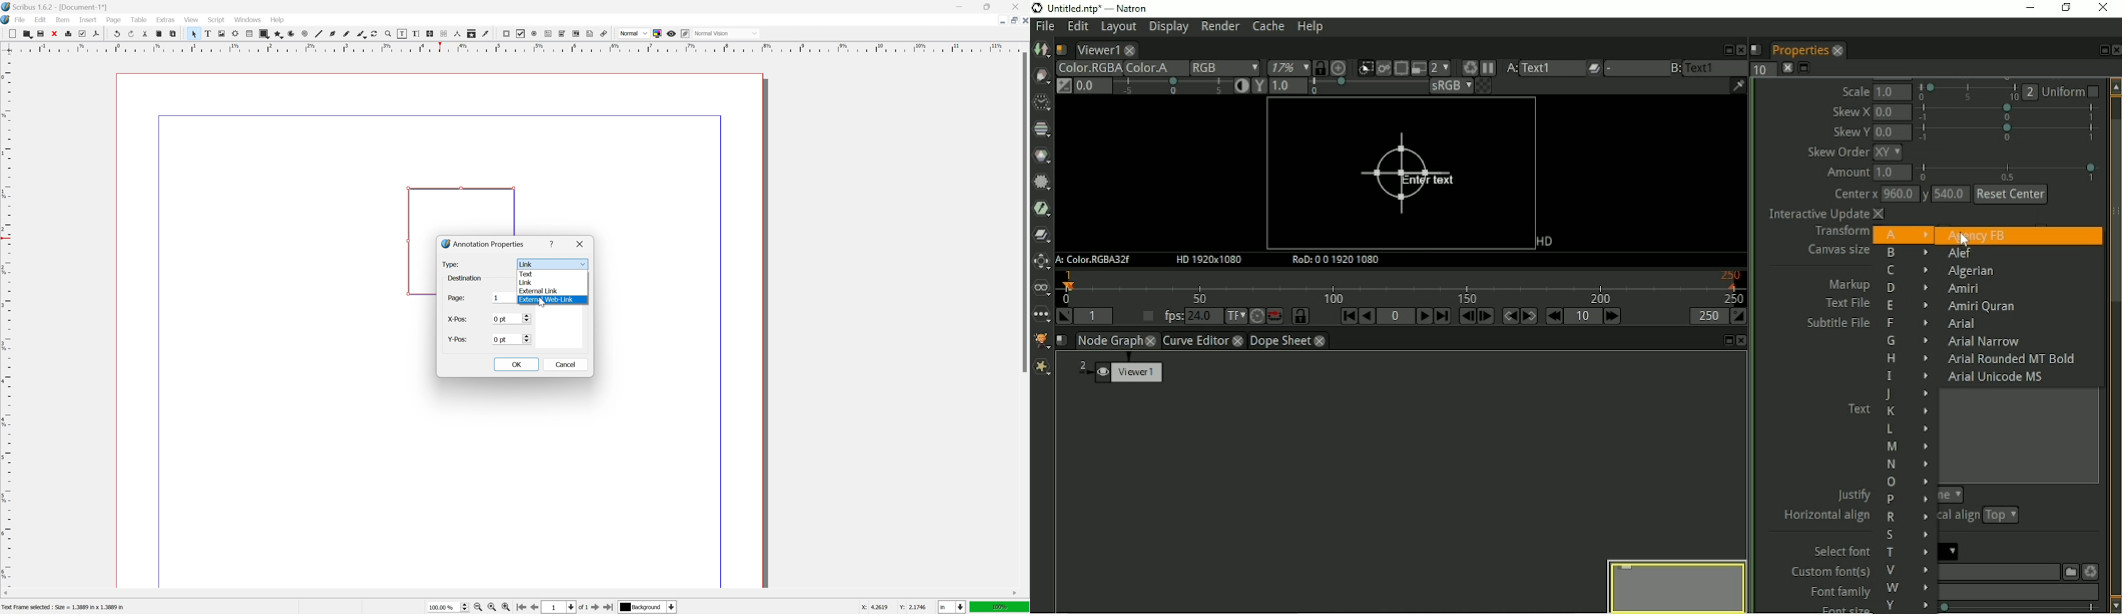 The height and width of the screenshot is (616, 2128). I want to click on destination, so click(467, 277).